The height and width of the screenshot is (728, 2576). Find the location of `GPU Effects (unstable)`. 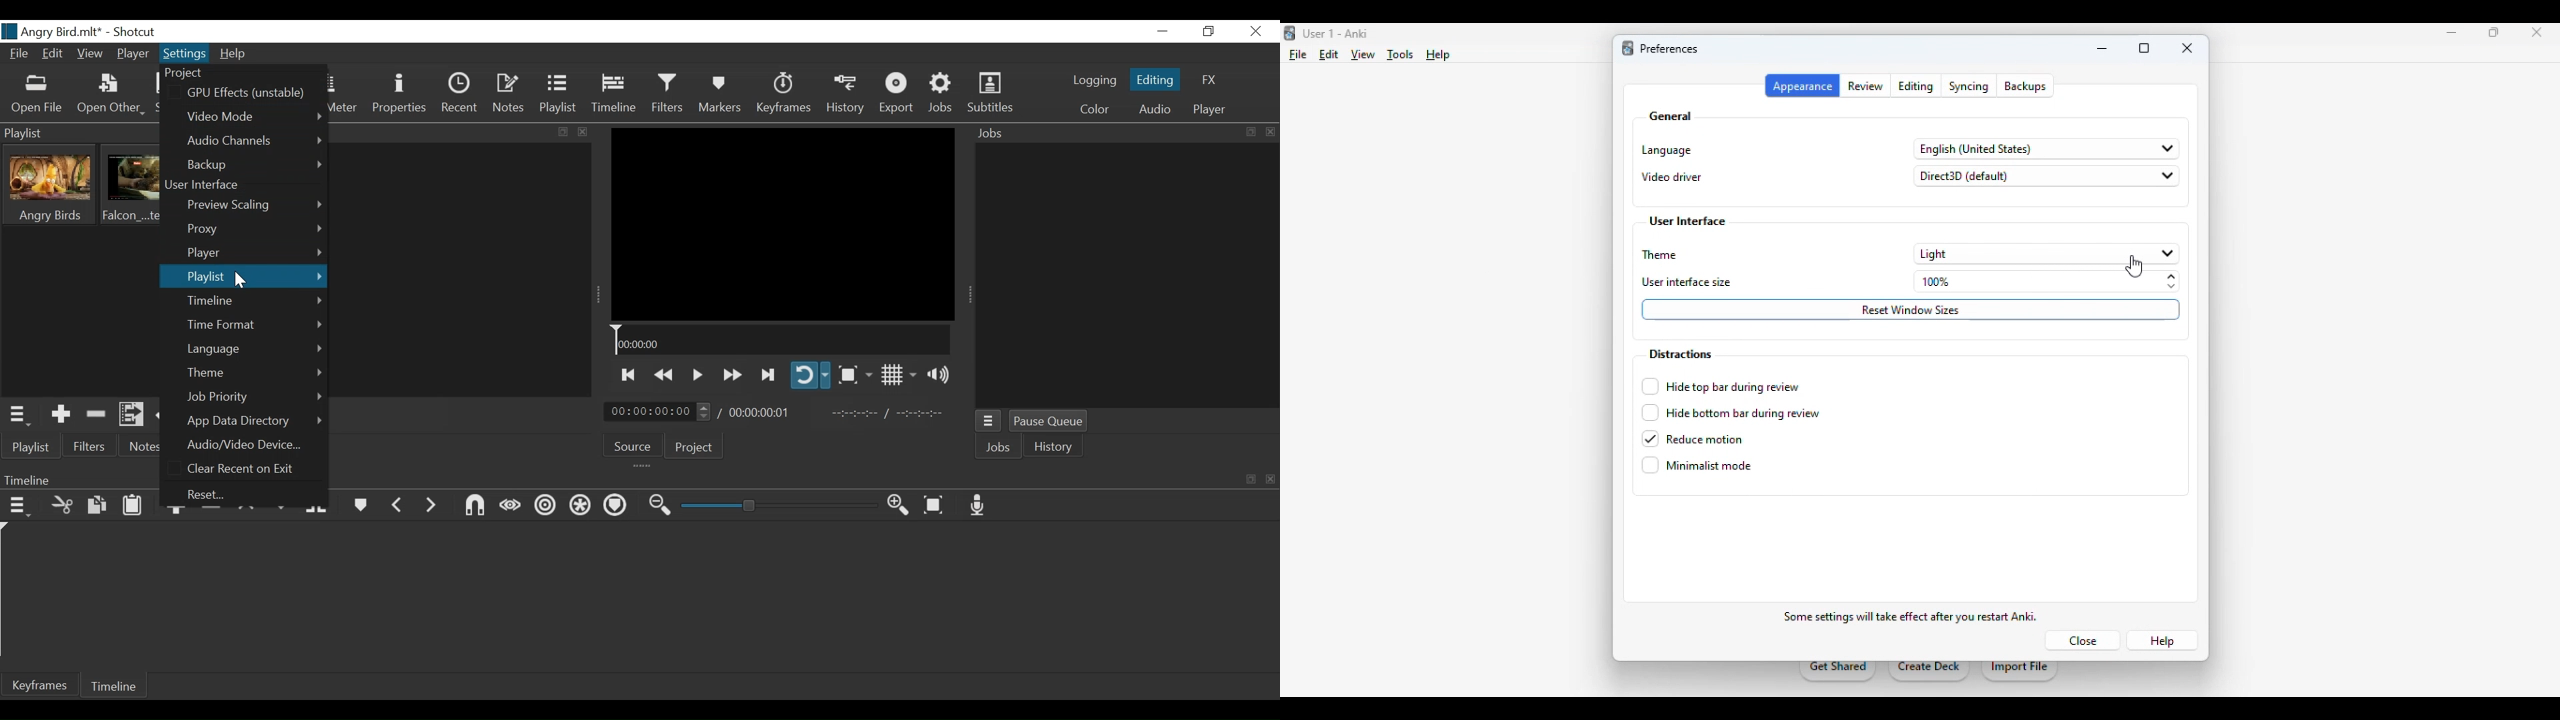

GPU Effects (unstable) is located at coordinates (249, 92).